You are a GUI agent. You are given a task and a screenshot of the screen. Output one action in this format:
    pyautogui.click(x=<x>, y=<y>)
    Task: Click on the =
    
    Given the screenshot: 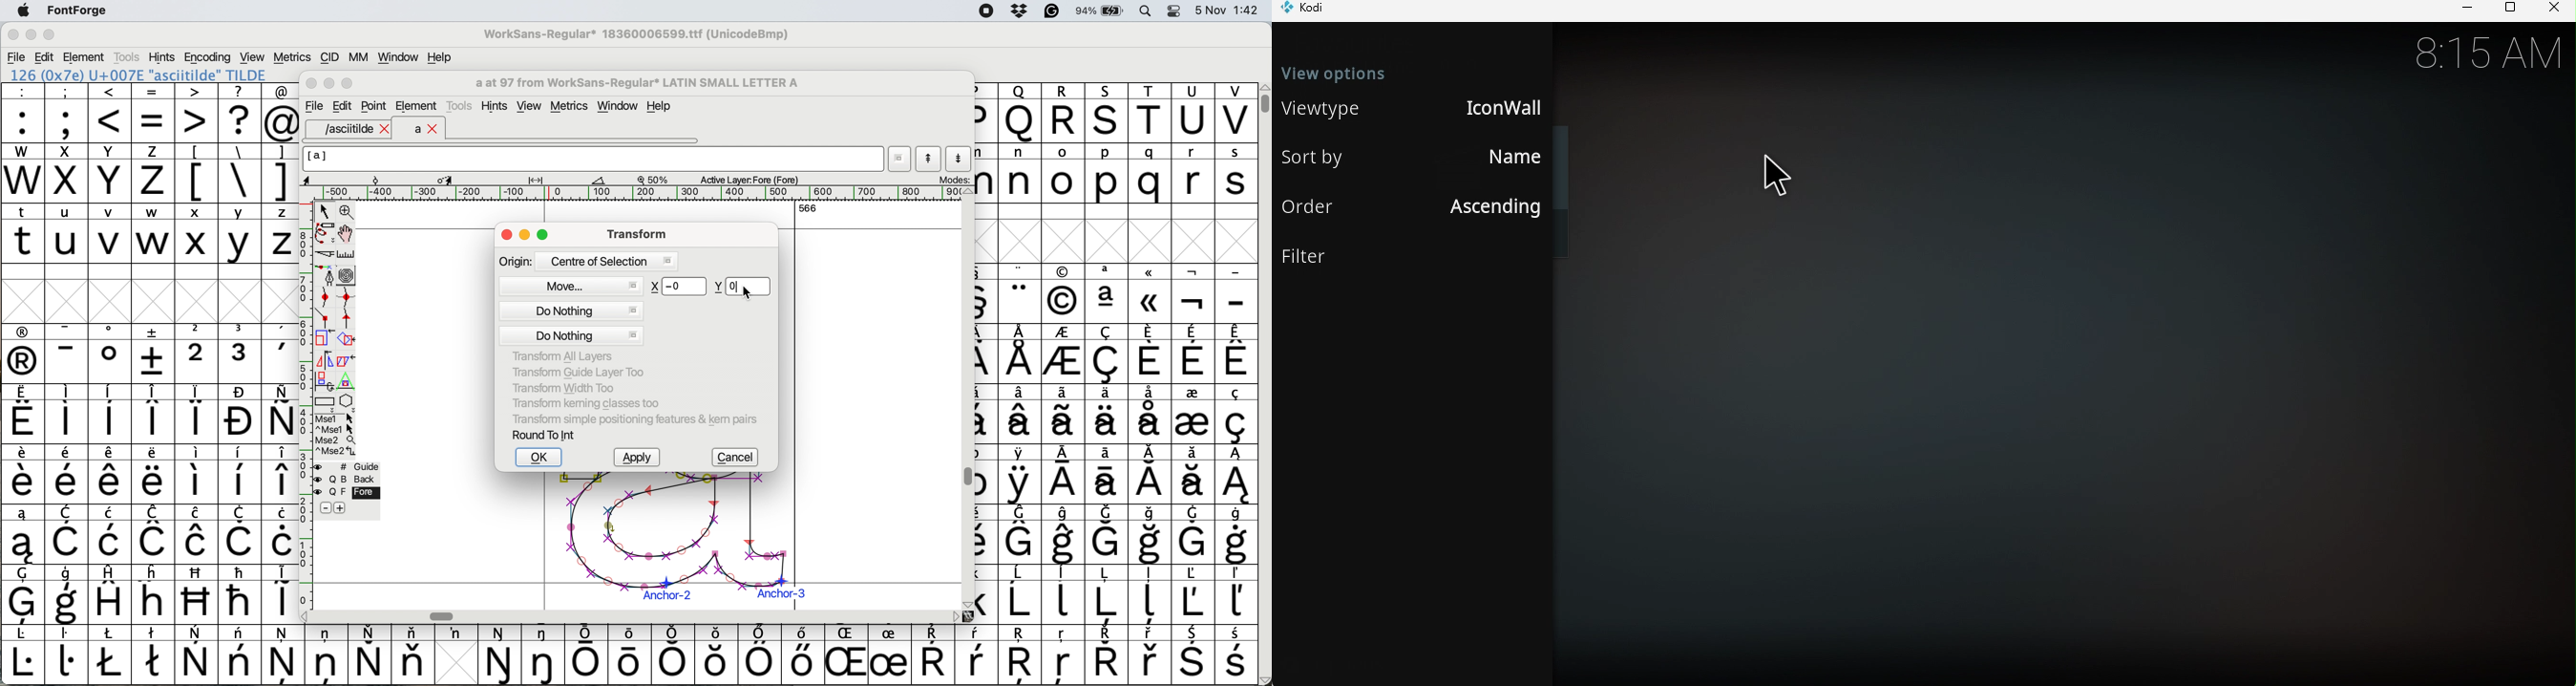 What is the action you would take?
    pyautogui.click(x=154, y=113)
    